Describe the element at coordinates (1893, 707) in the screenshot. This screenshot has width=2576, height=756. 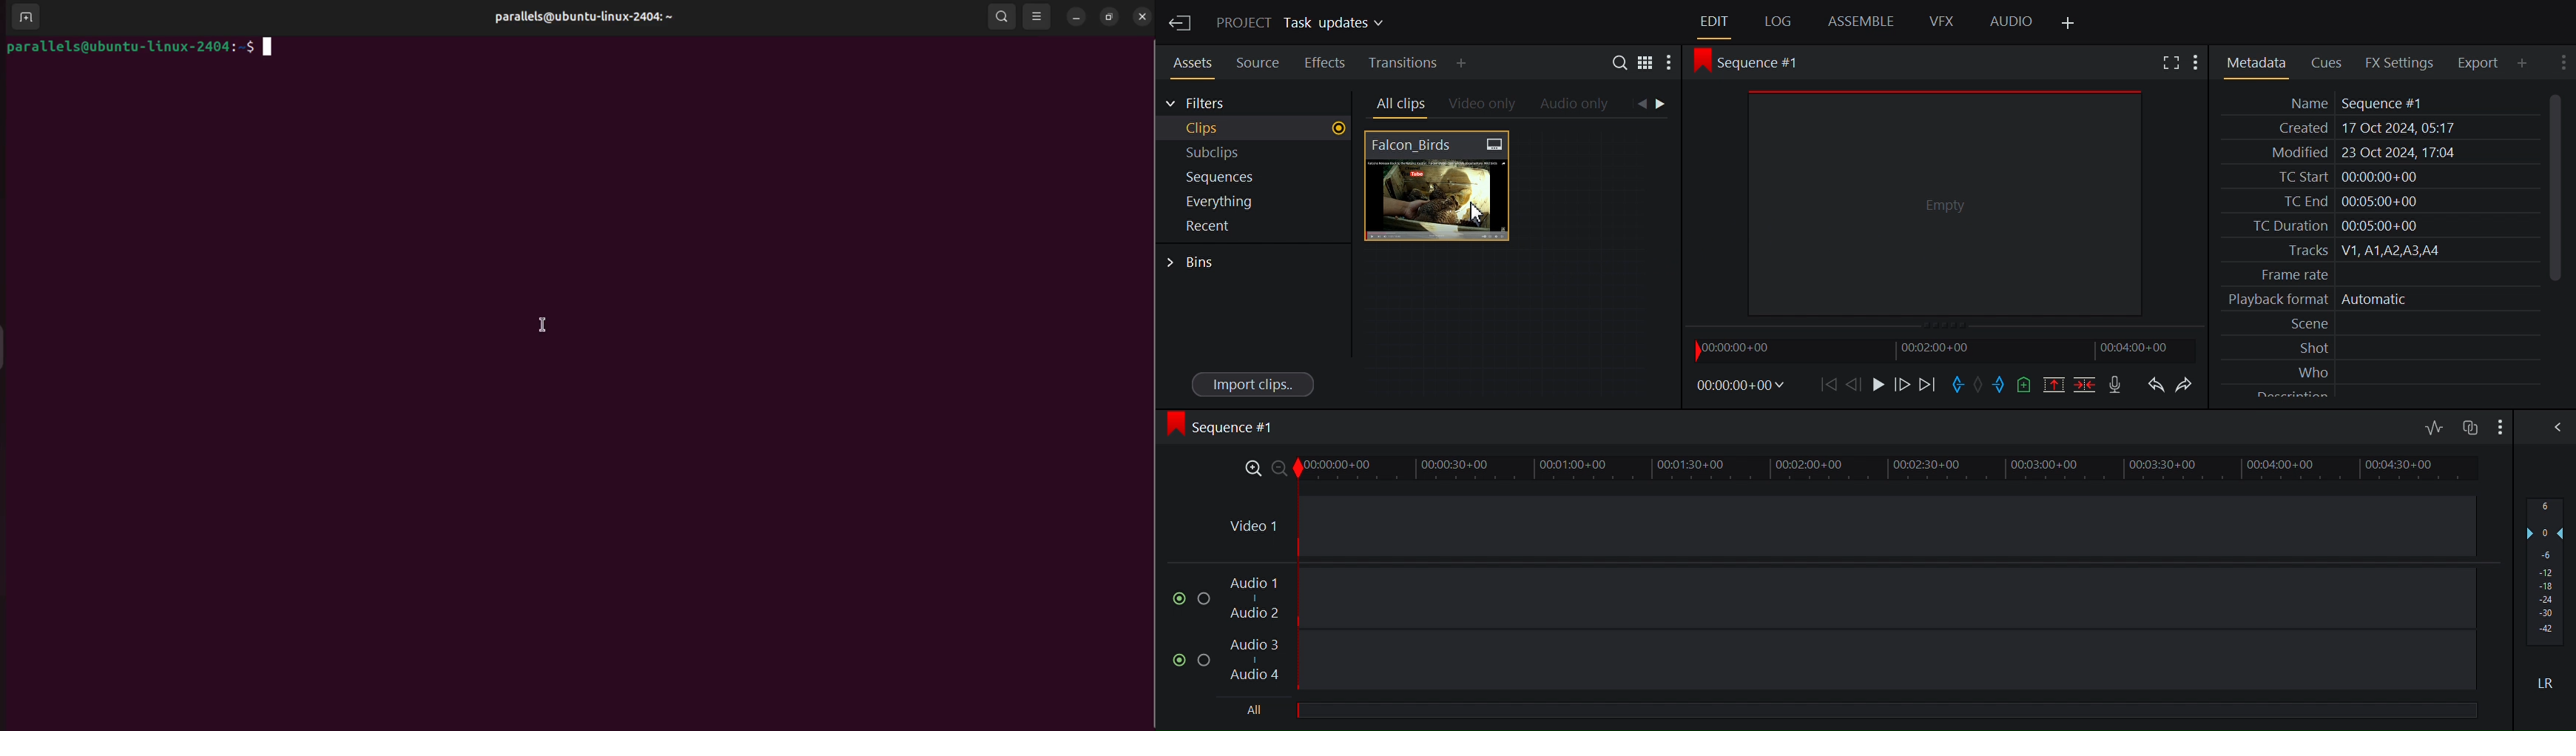
I see `All` at that location.